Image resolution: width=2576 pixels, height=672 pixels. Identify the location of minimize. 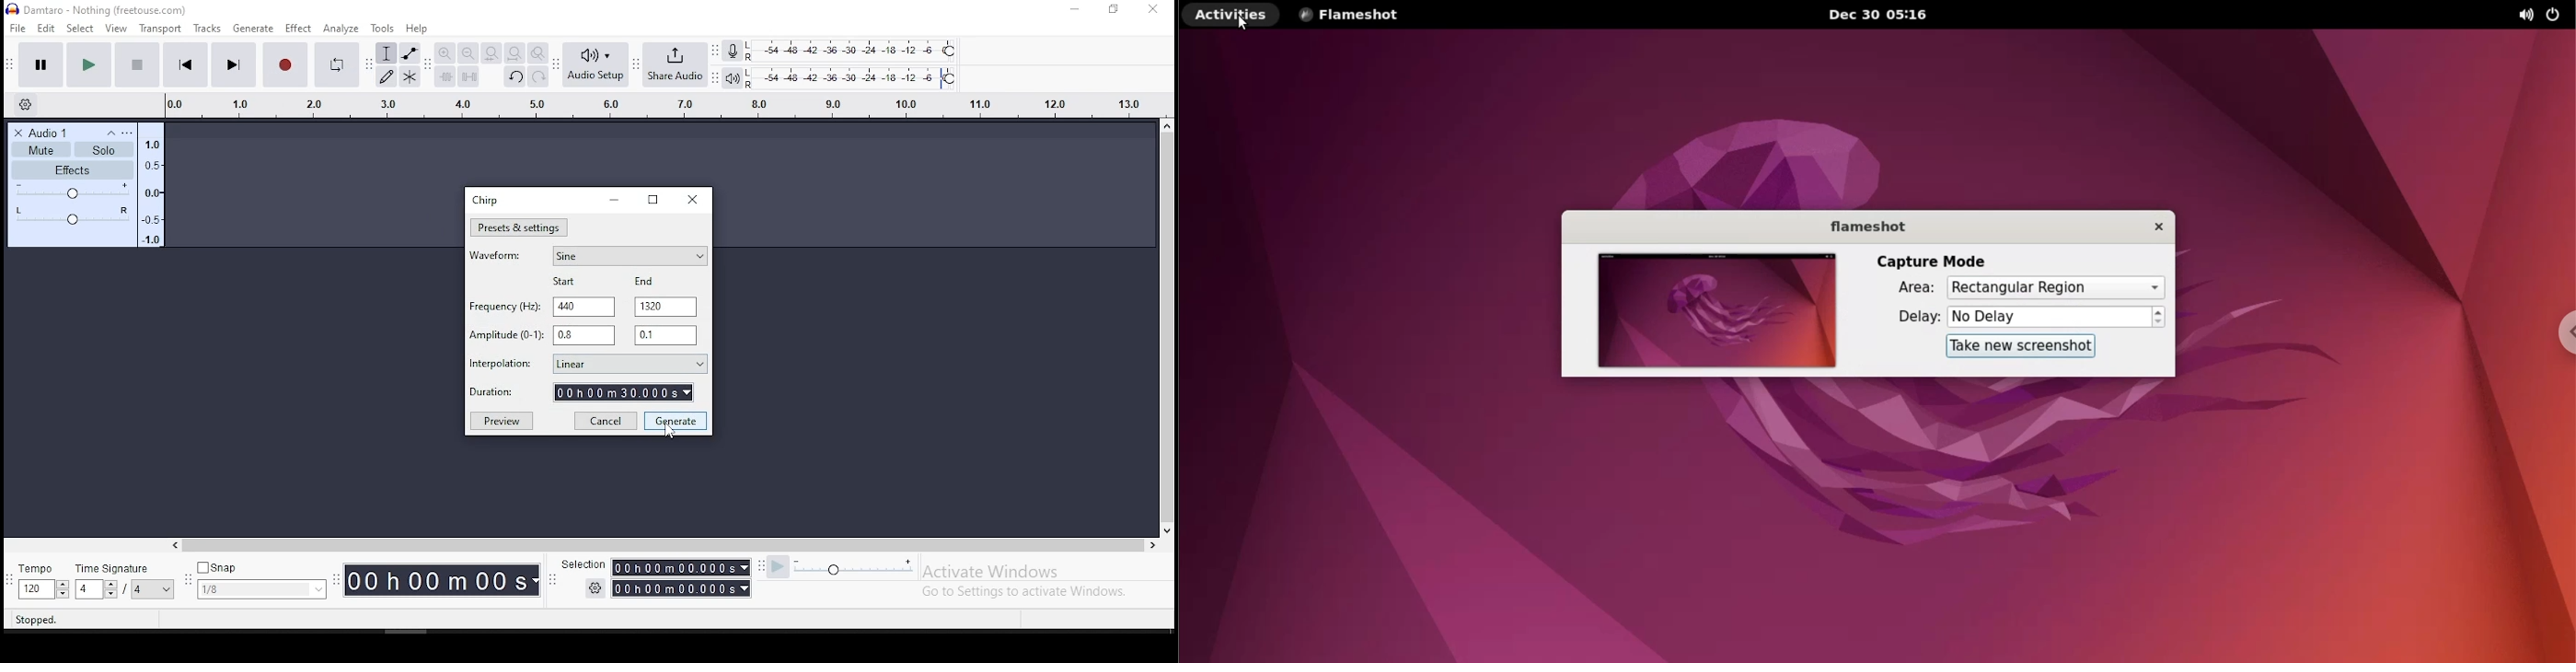
(614, 200).